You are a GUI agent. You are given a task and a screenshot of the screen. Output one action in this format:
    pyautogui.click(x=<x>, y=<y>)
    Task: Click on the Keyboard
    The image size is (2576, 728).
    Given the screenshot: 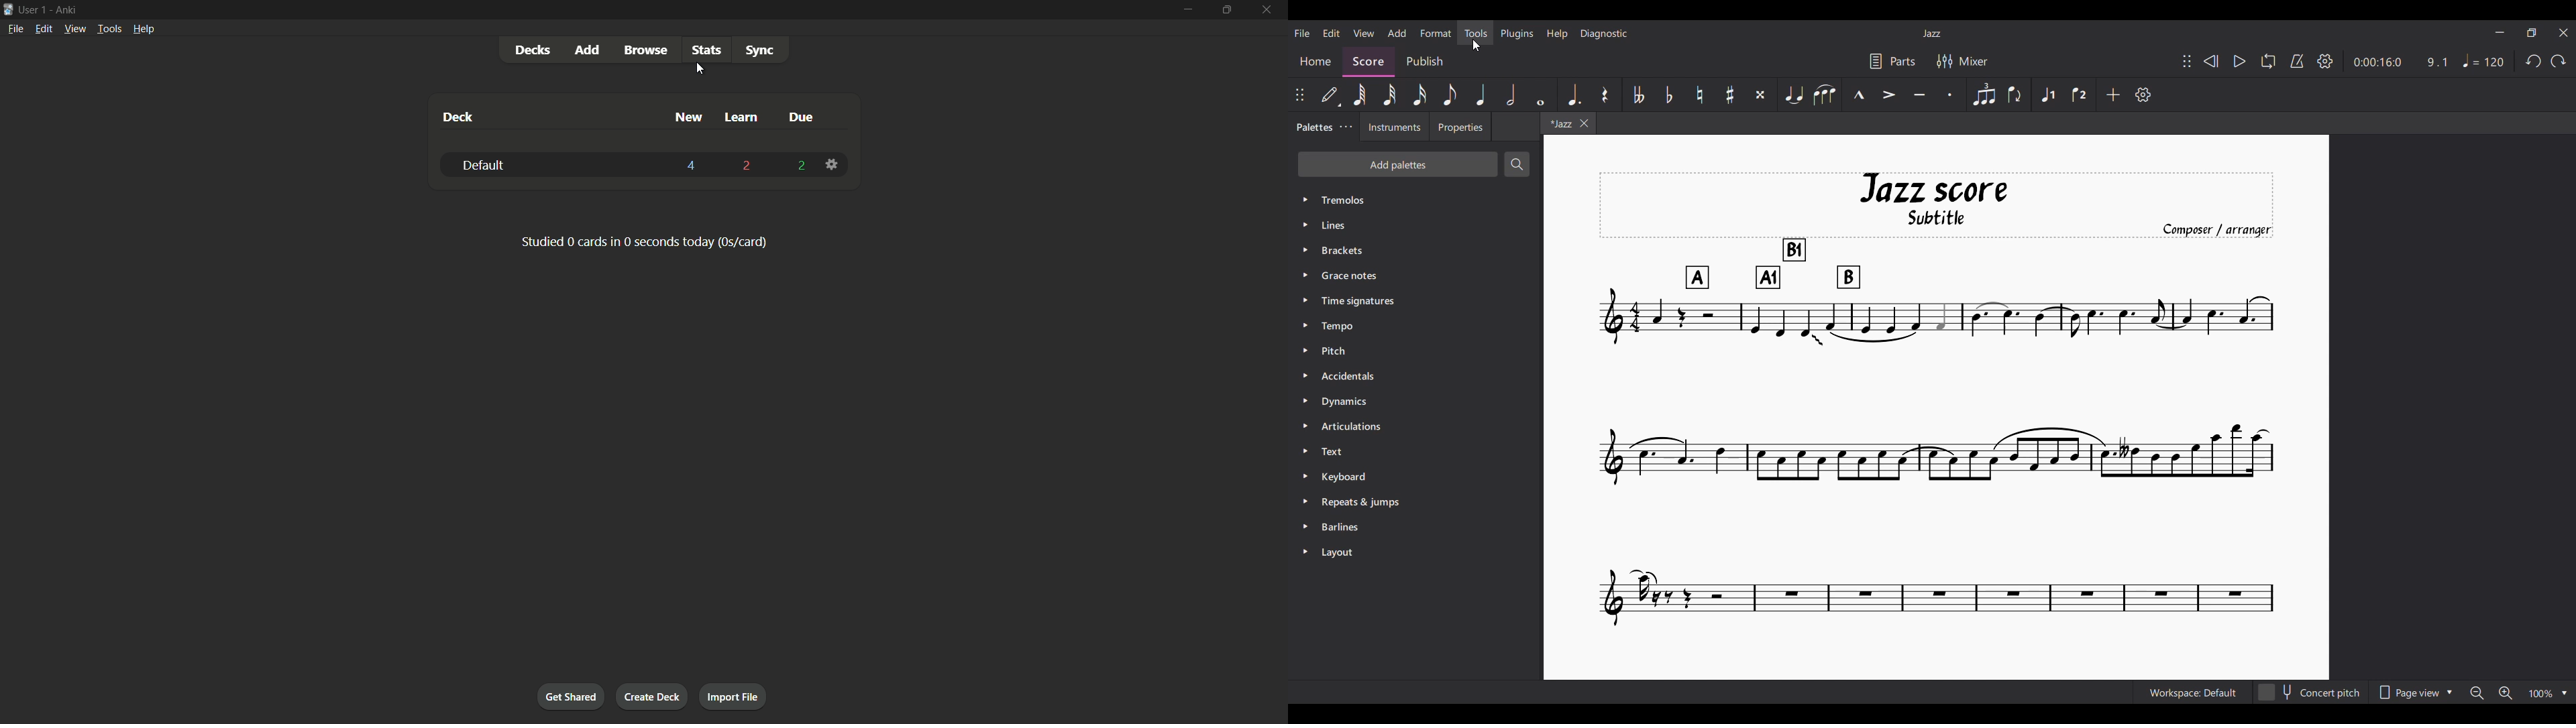 What is the action you would take?
    pyautogui.click(x=1416, y=477)
    